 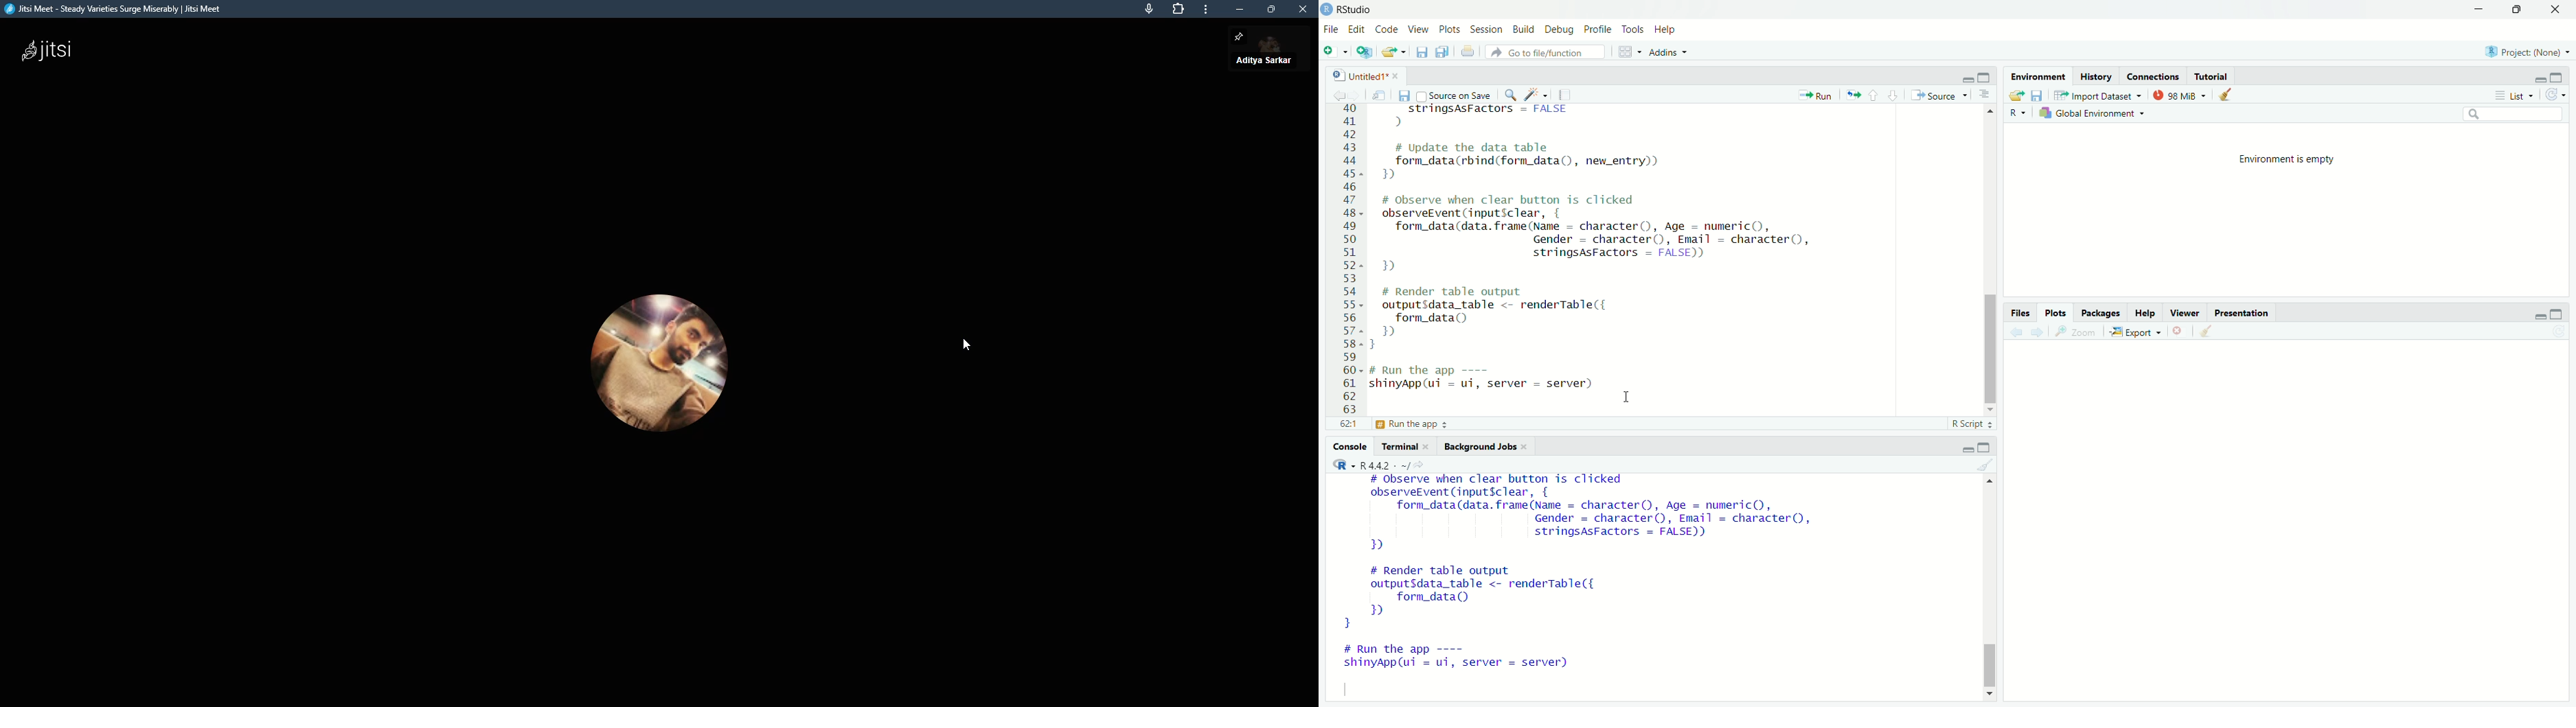 What do you see at coordinates (2536, 79) in the screenshot?
I see `minimize` at bounding box center [2536, 79].